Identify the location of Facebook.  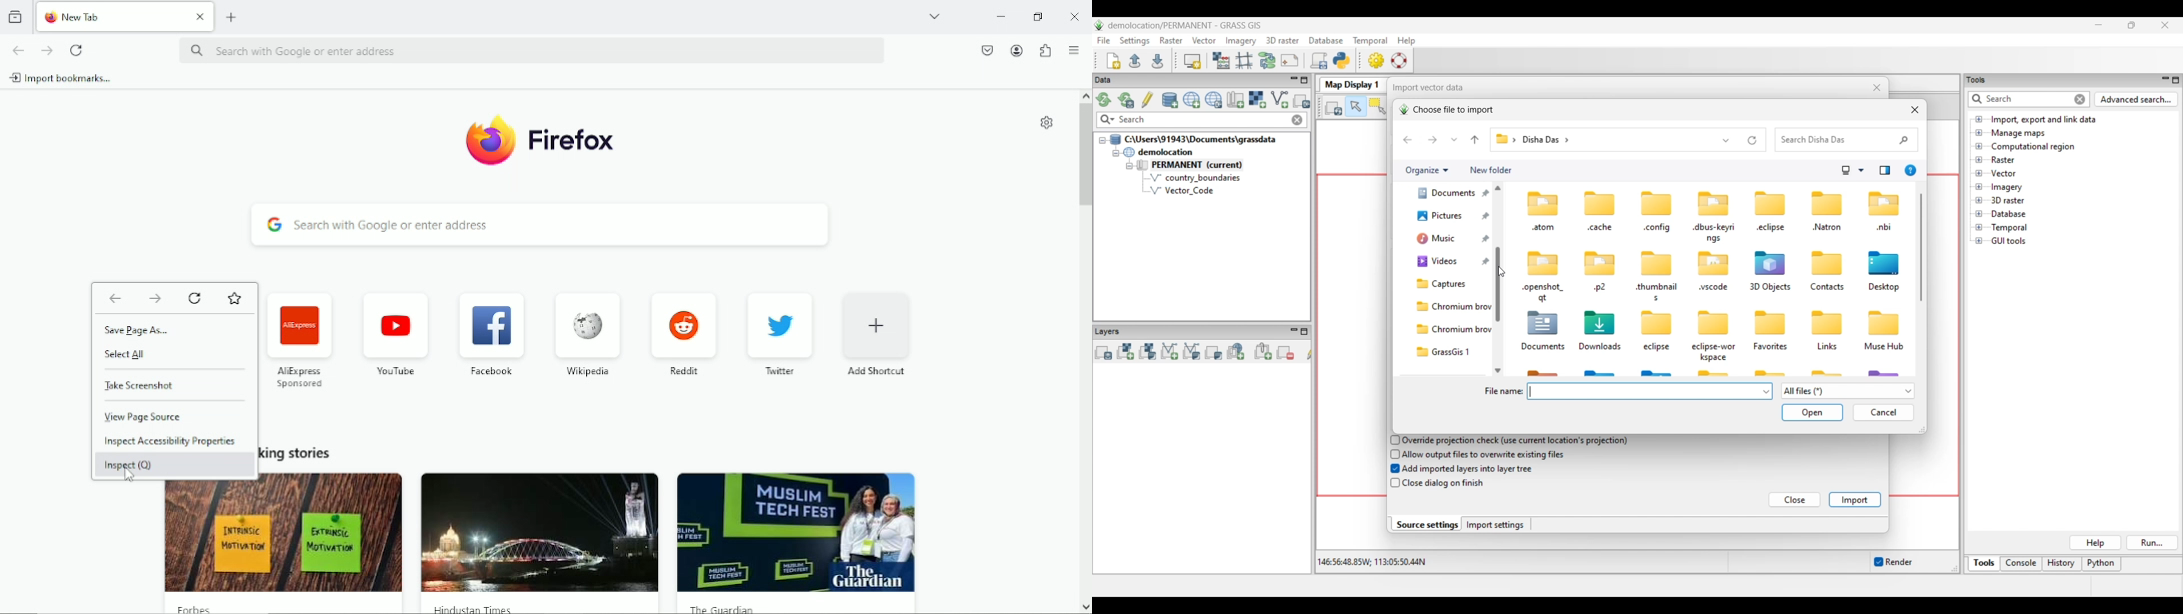
(490, 332).